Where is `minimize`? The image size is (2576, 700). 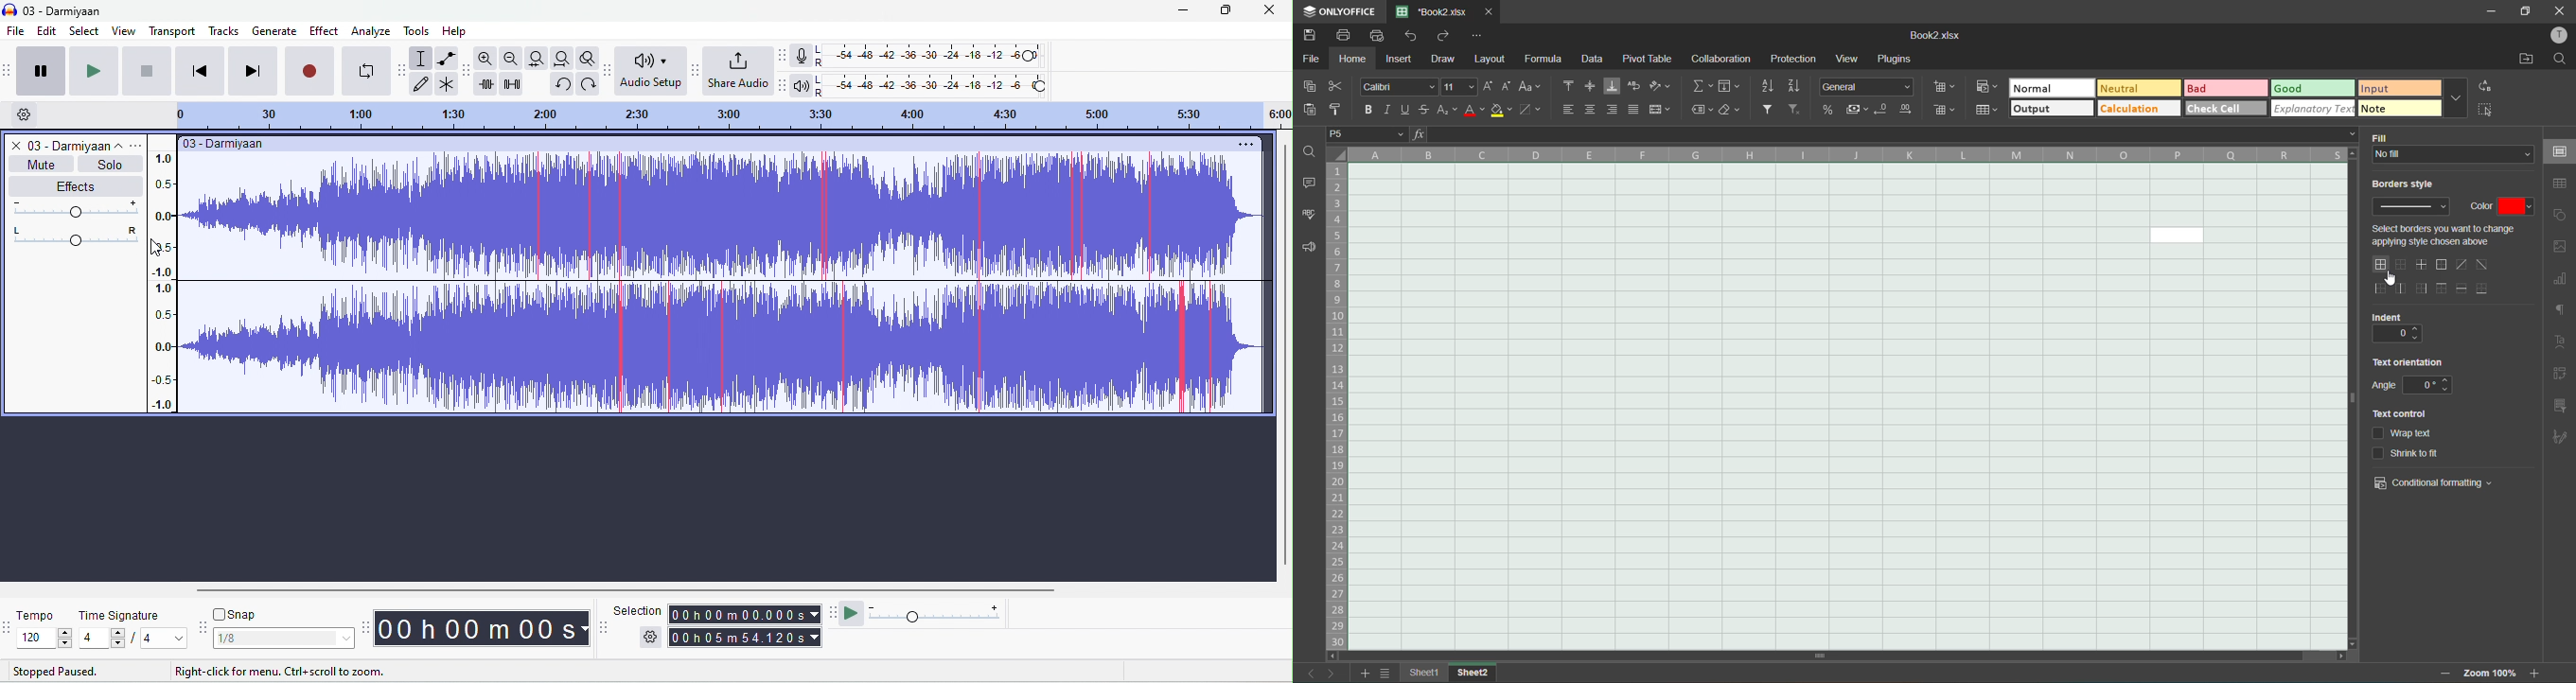
minimize is located at coordinates (1182, 13).